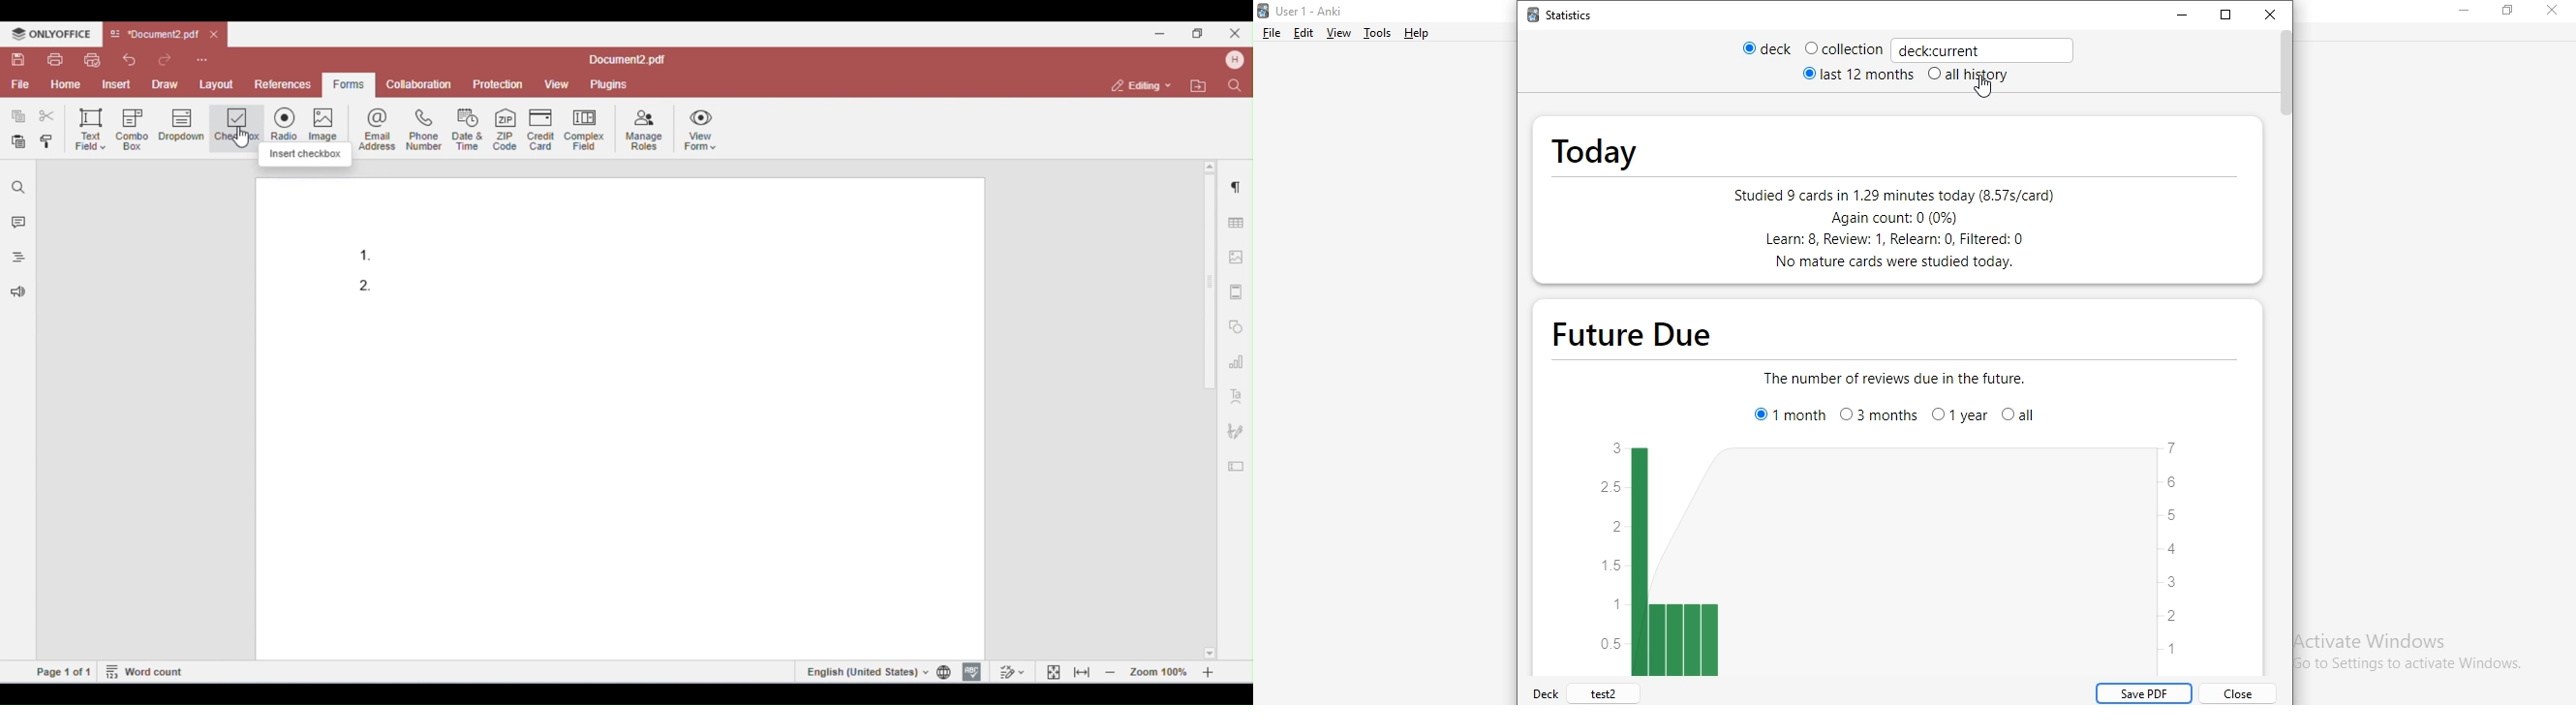 This screenshot has height=728, width=2576. What do you see at coordinates (2024, 419) in the screenshot?
I see `all` at bounding box center [2024, 419].